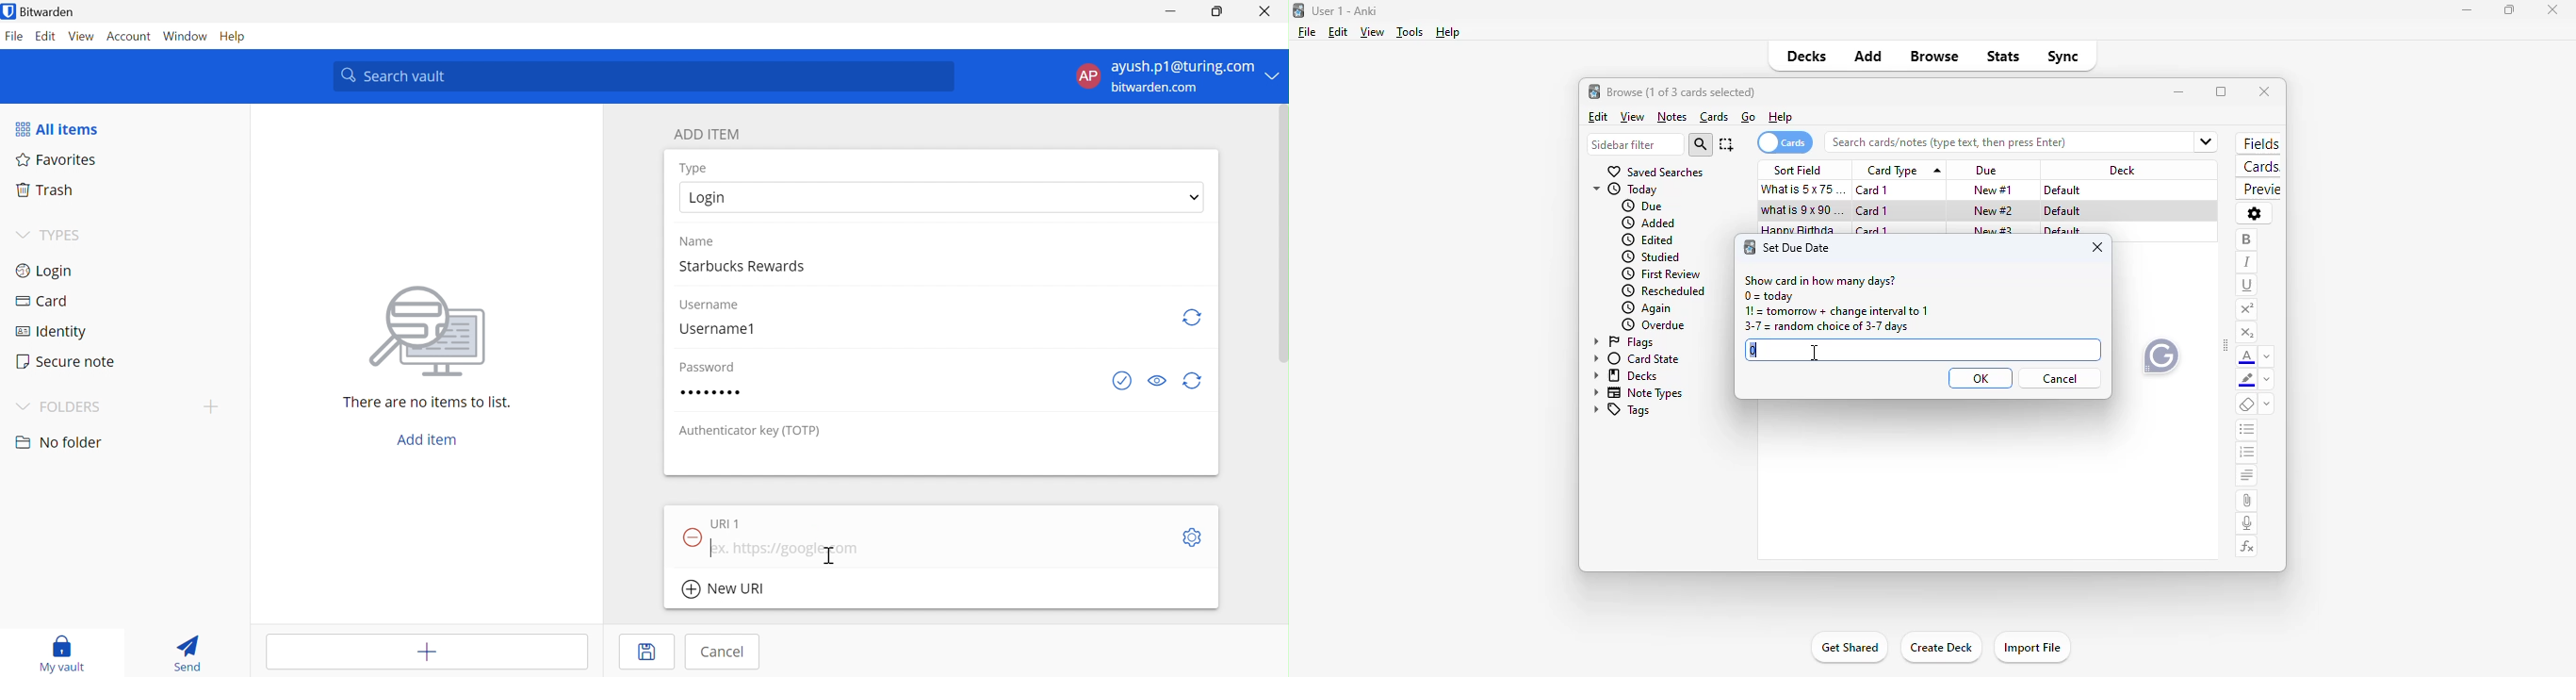 The width and height of the screenshot is (2576, 700). Describe the element at coordinates (1751, 248) in the screenshot. I see `logo` at that location.